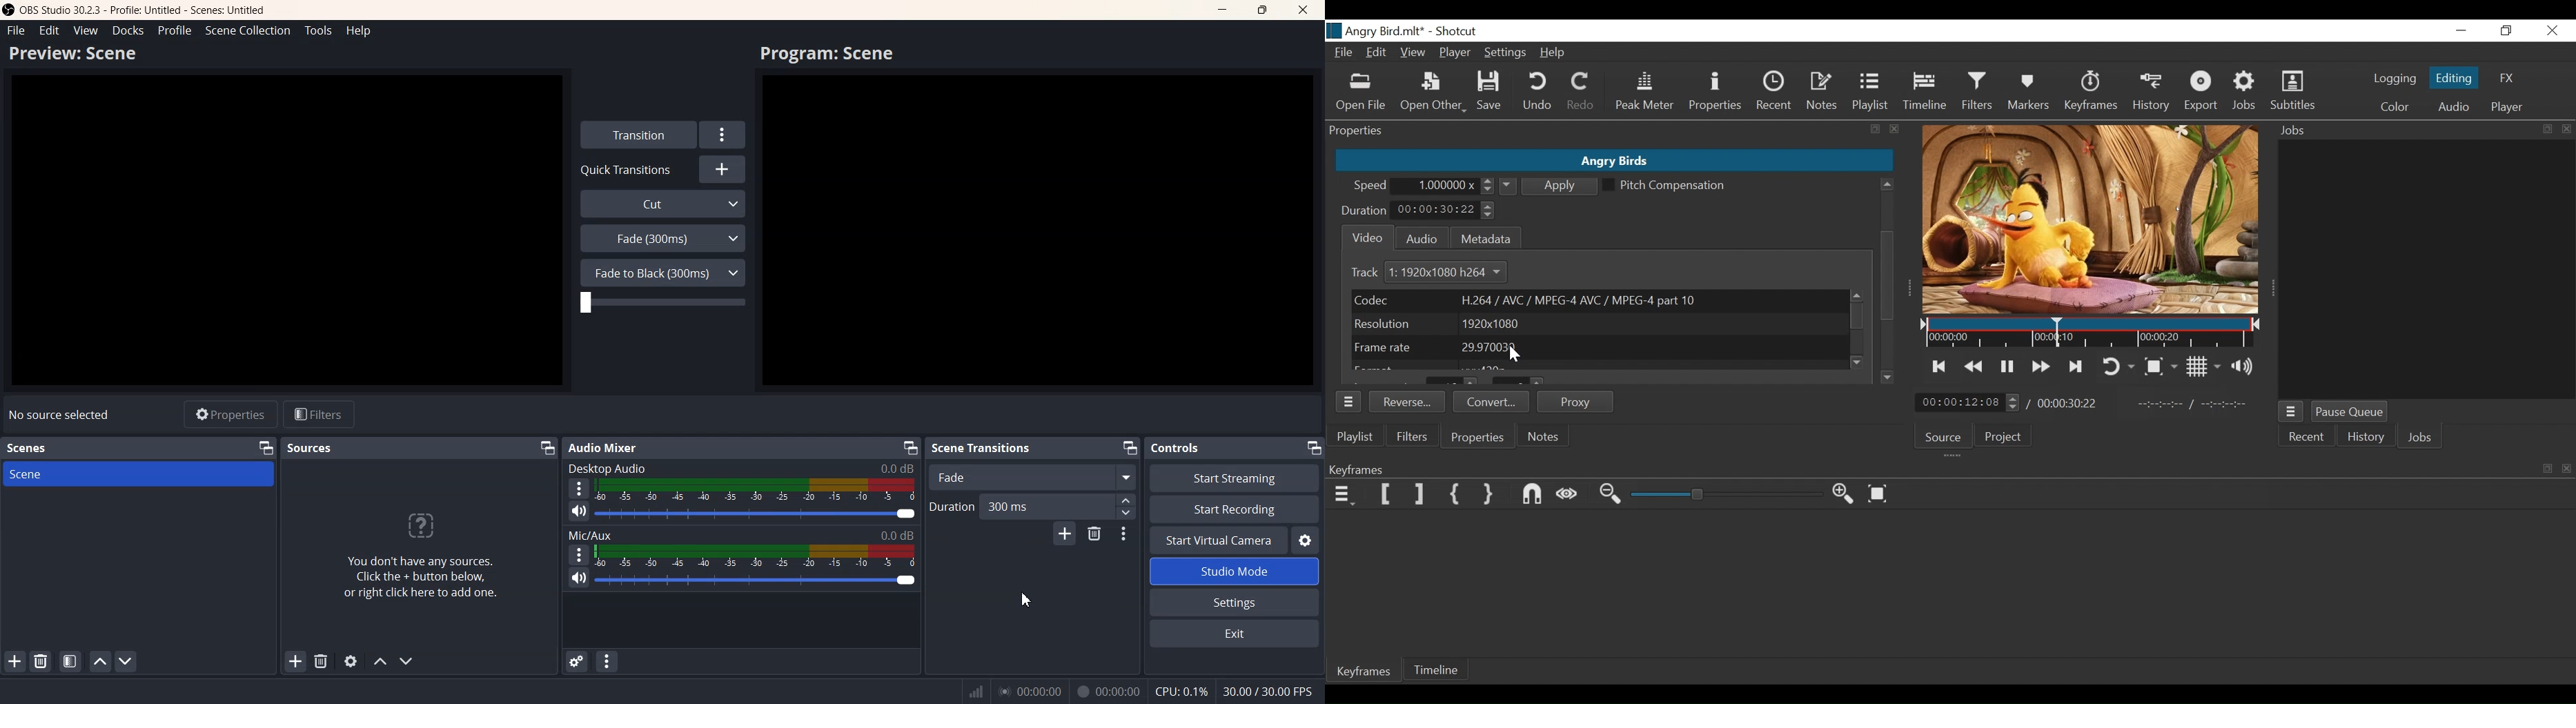 This screenshot has width=2576, height=728. What do you see at coordinates (1373, 273) in the screenshot?
I see `Track 1` at bounding box center [1373, 273].